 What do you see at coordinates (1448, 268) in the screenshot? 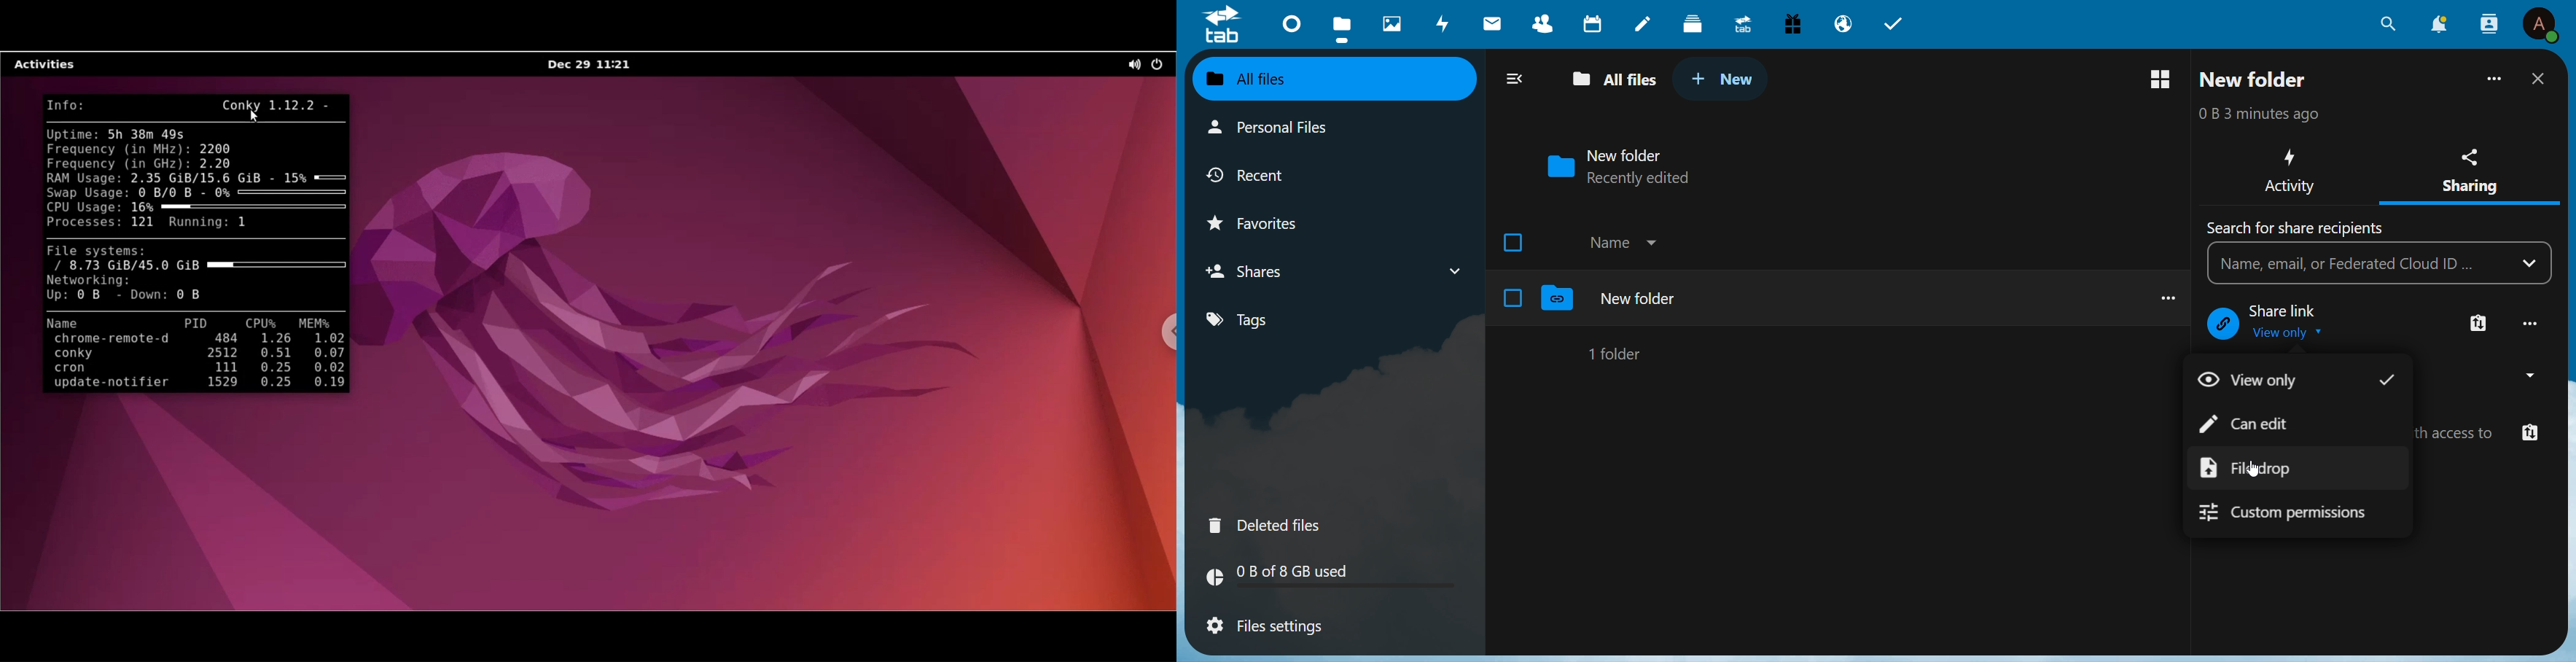
I see `Shares drop down` at bounding box center [1448, 268].